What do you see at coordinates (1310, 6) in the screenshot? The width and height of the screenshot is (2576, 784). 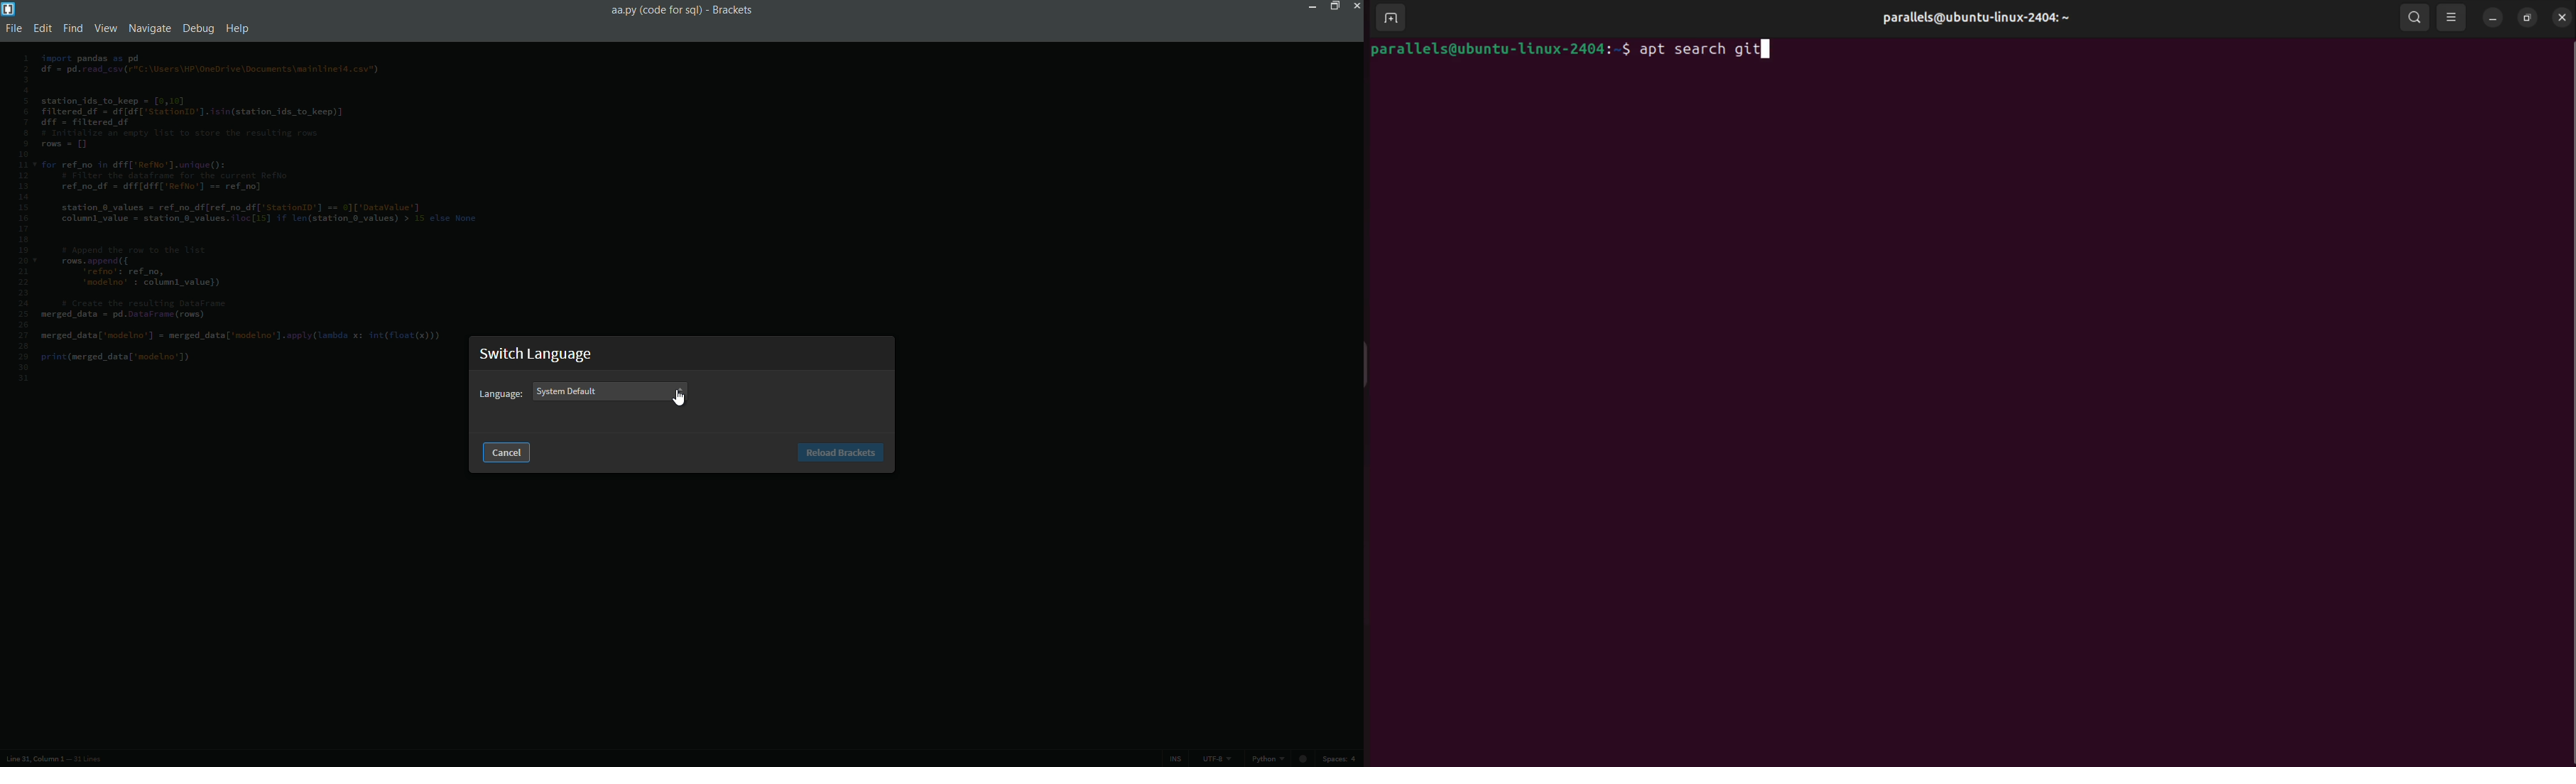 I see `minimize` at bounding box center [1310, 6].